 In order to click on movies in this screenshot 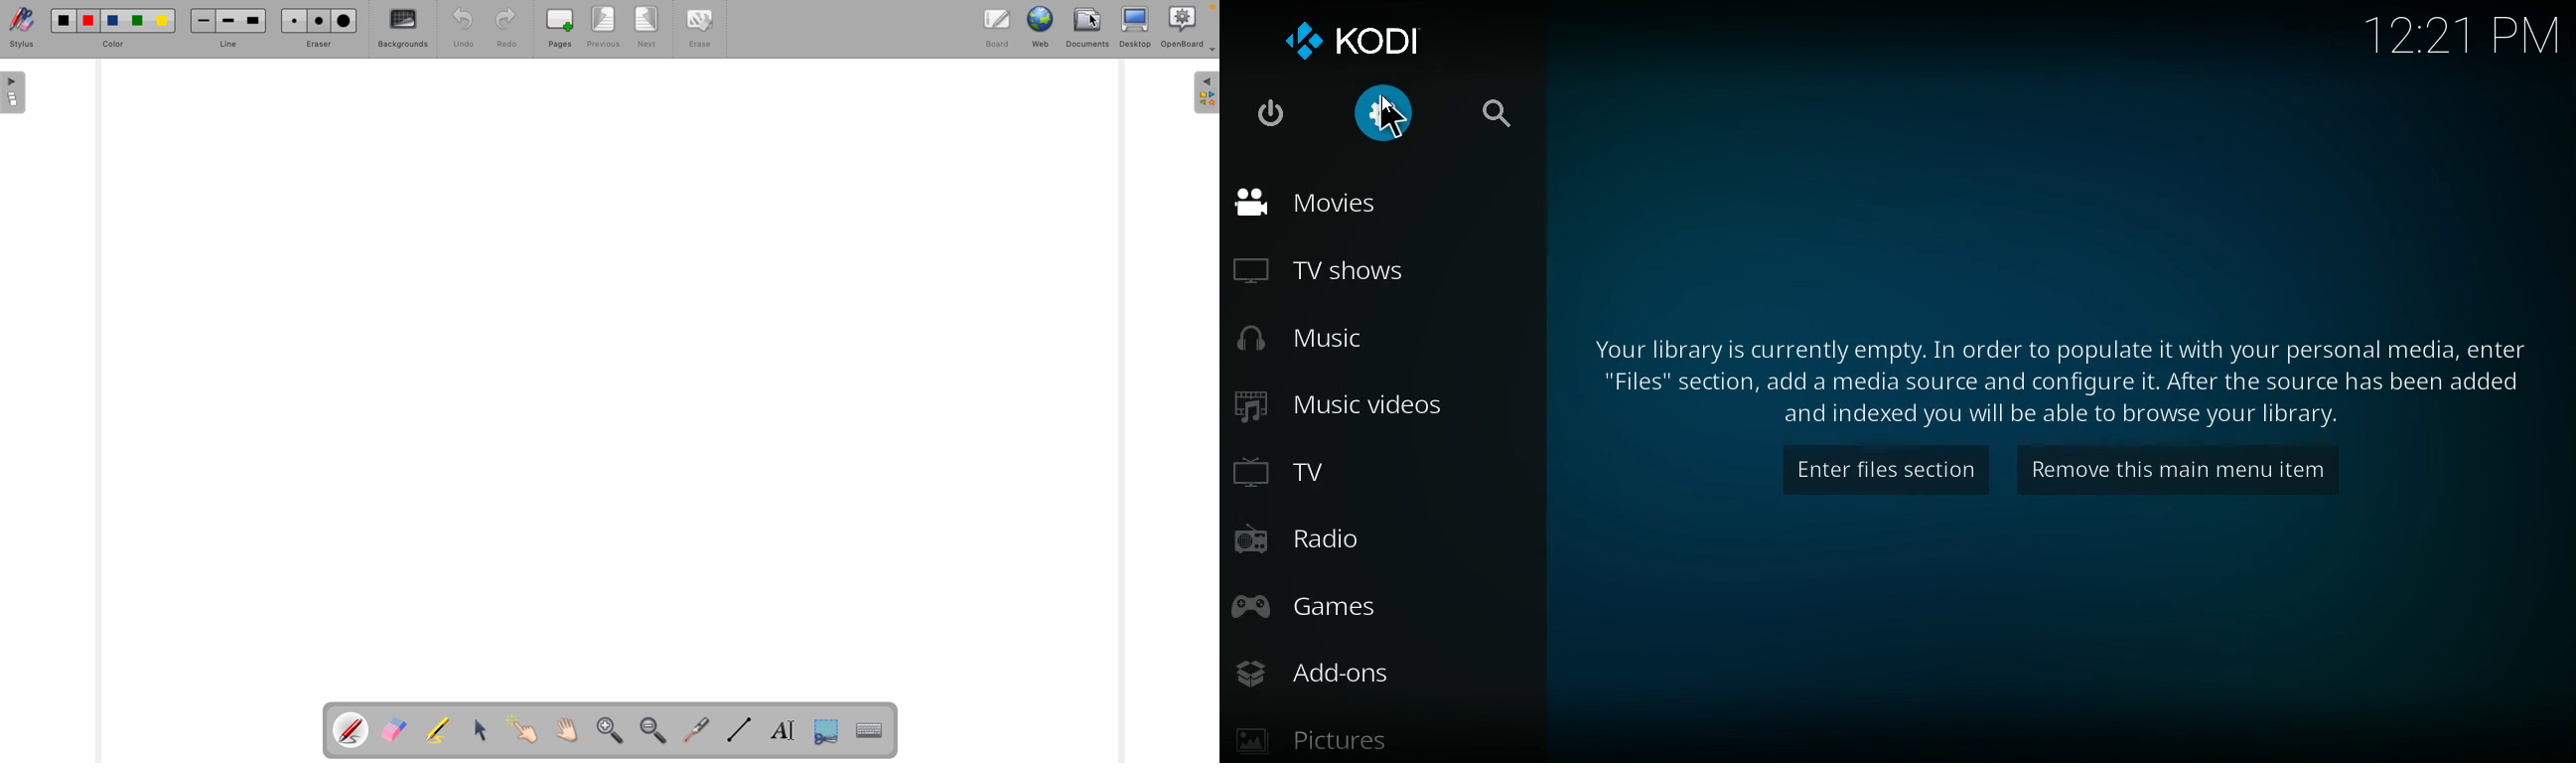, I will do `click(1370, 206)`.